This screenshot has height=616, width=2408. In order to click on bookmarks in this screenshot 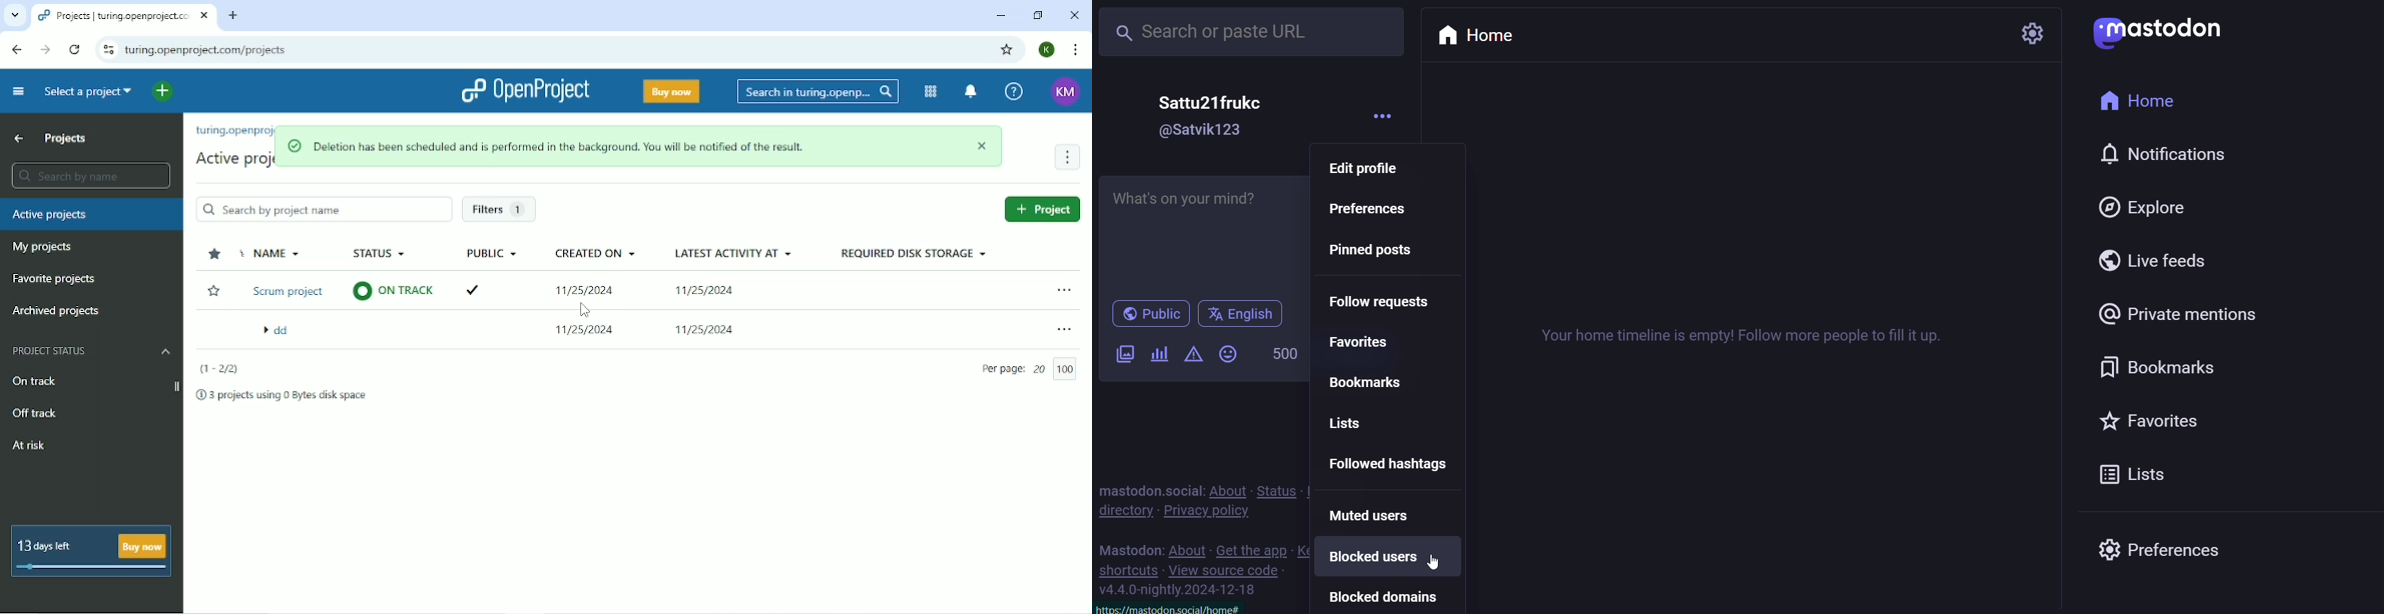, I will do `click(2180, 369)`.